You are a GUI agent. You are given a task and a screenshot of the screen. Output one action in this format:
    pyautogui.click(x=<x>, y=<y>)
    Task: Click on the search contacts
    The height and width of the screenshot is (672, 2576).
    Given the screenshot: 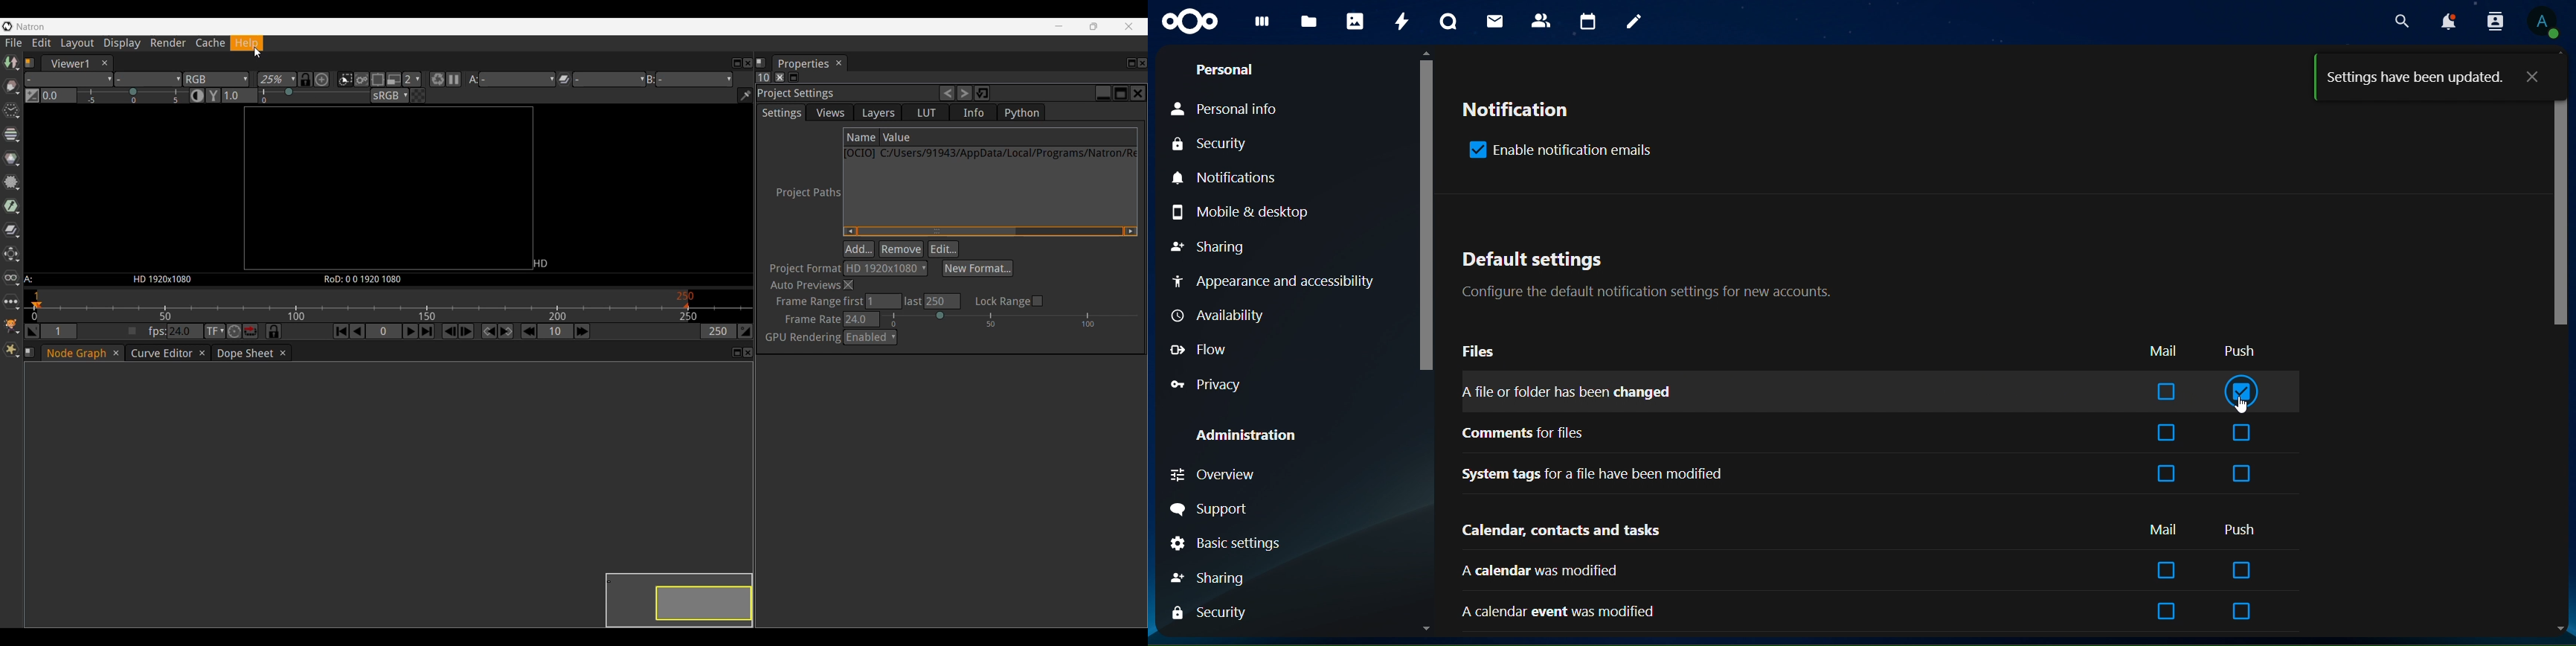 What is the action you would take?
    pyautogui.click(x=2495, y=22)
    